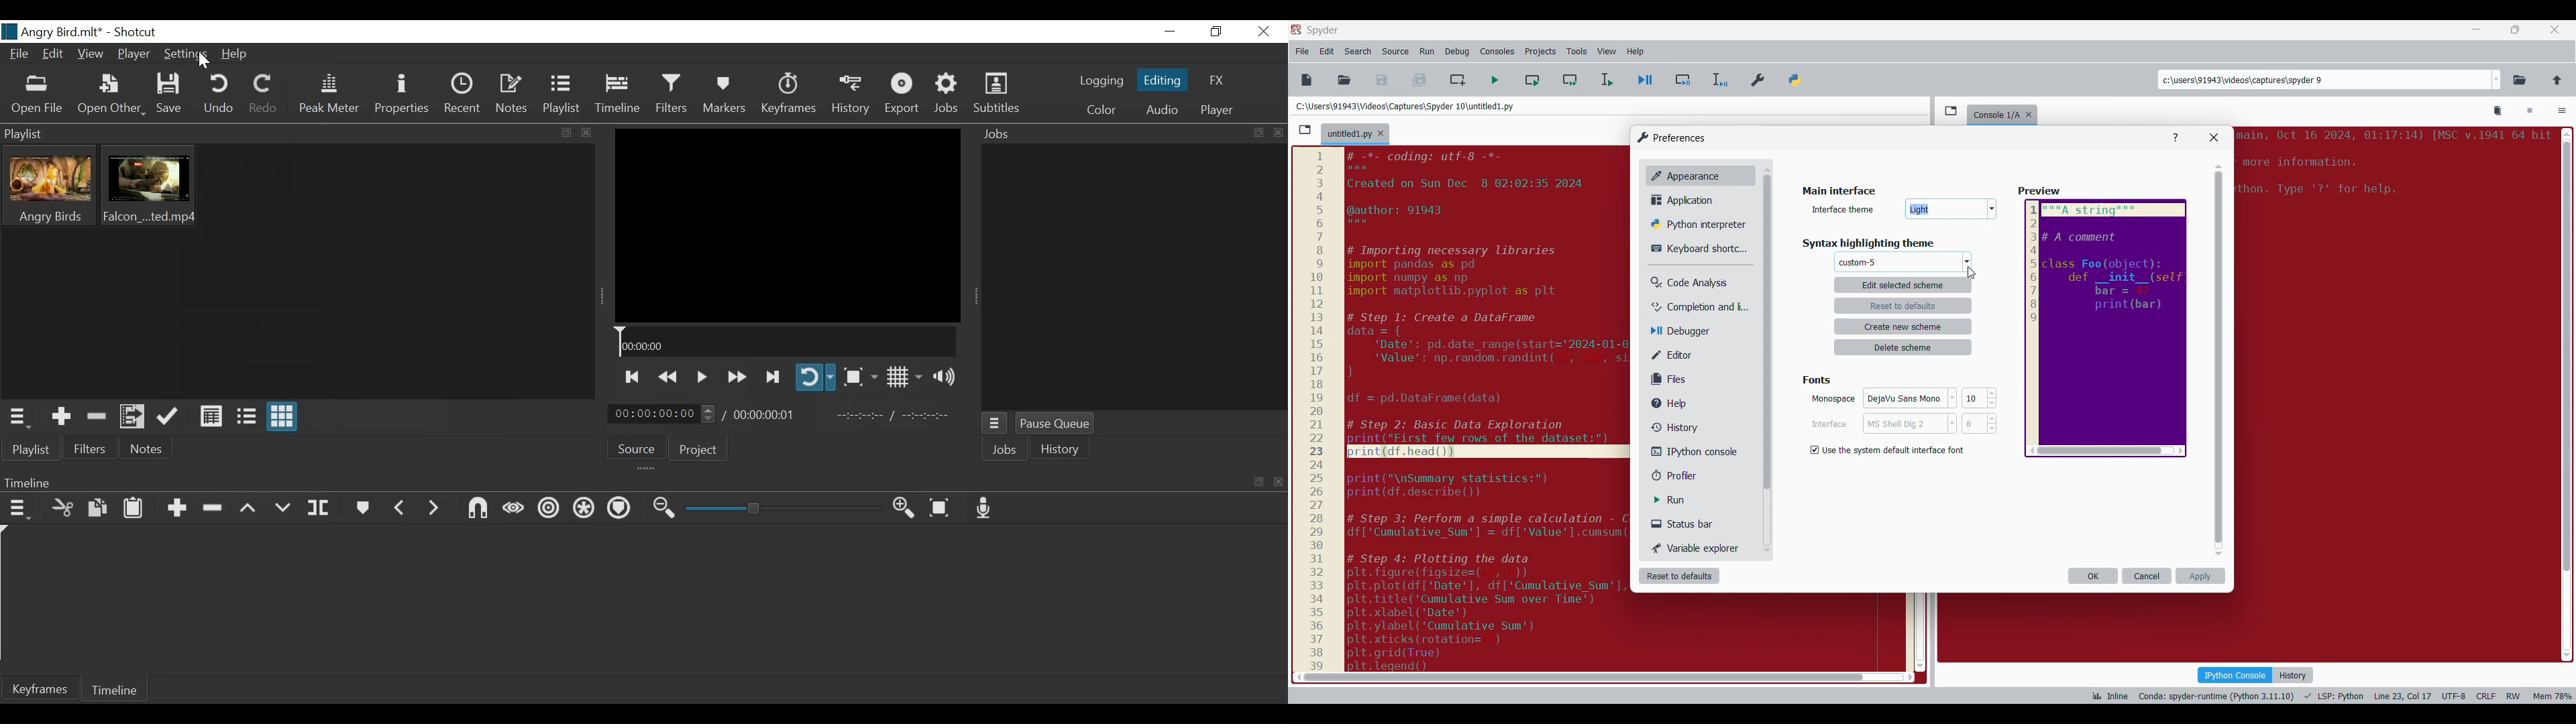  Describe the element at coordinates (947, 95) in the screenshot. I see `Jobs` at that location.